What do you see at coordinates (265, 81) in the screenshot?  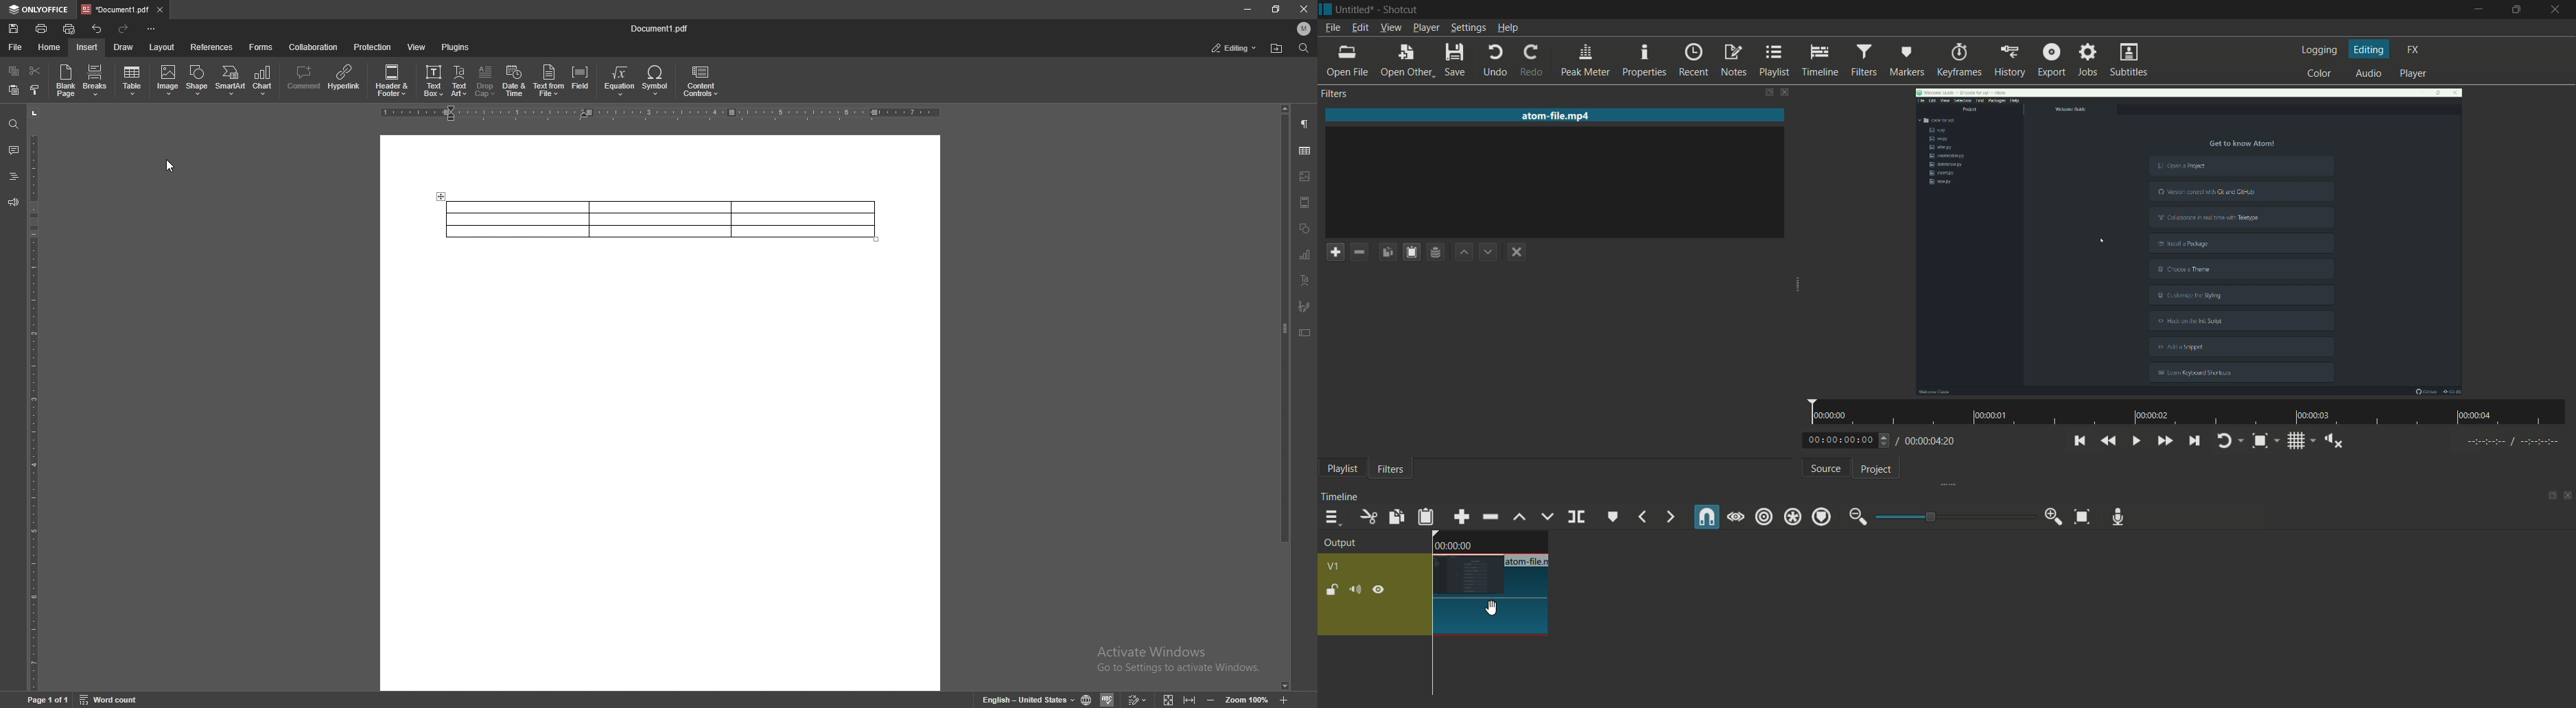 I see `chart` at bounding box center [265, 81].